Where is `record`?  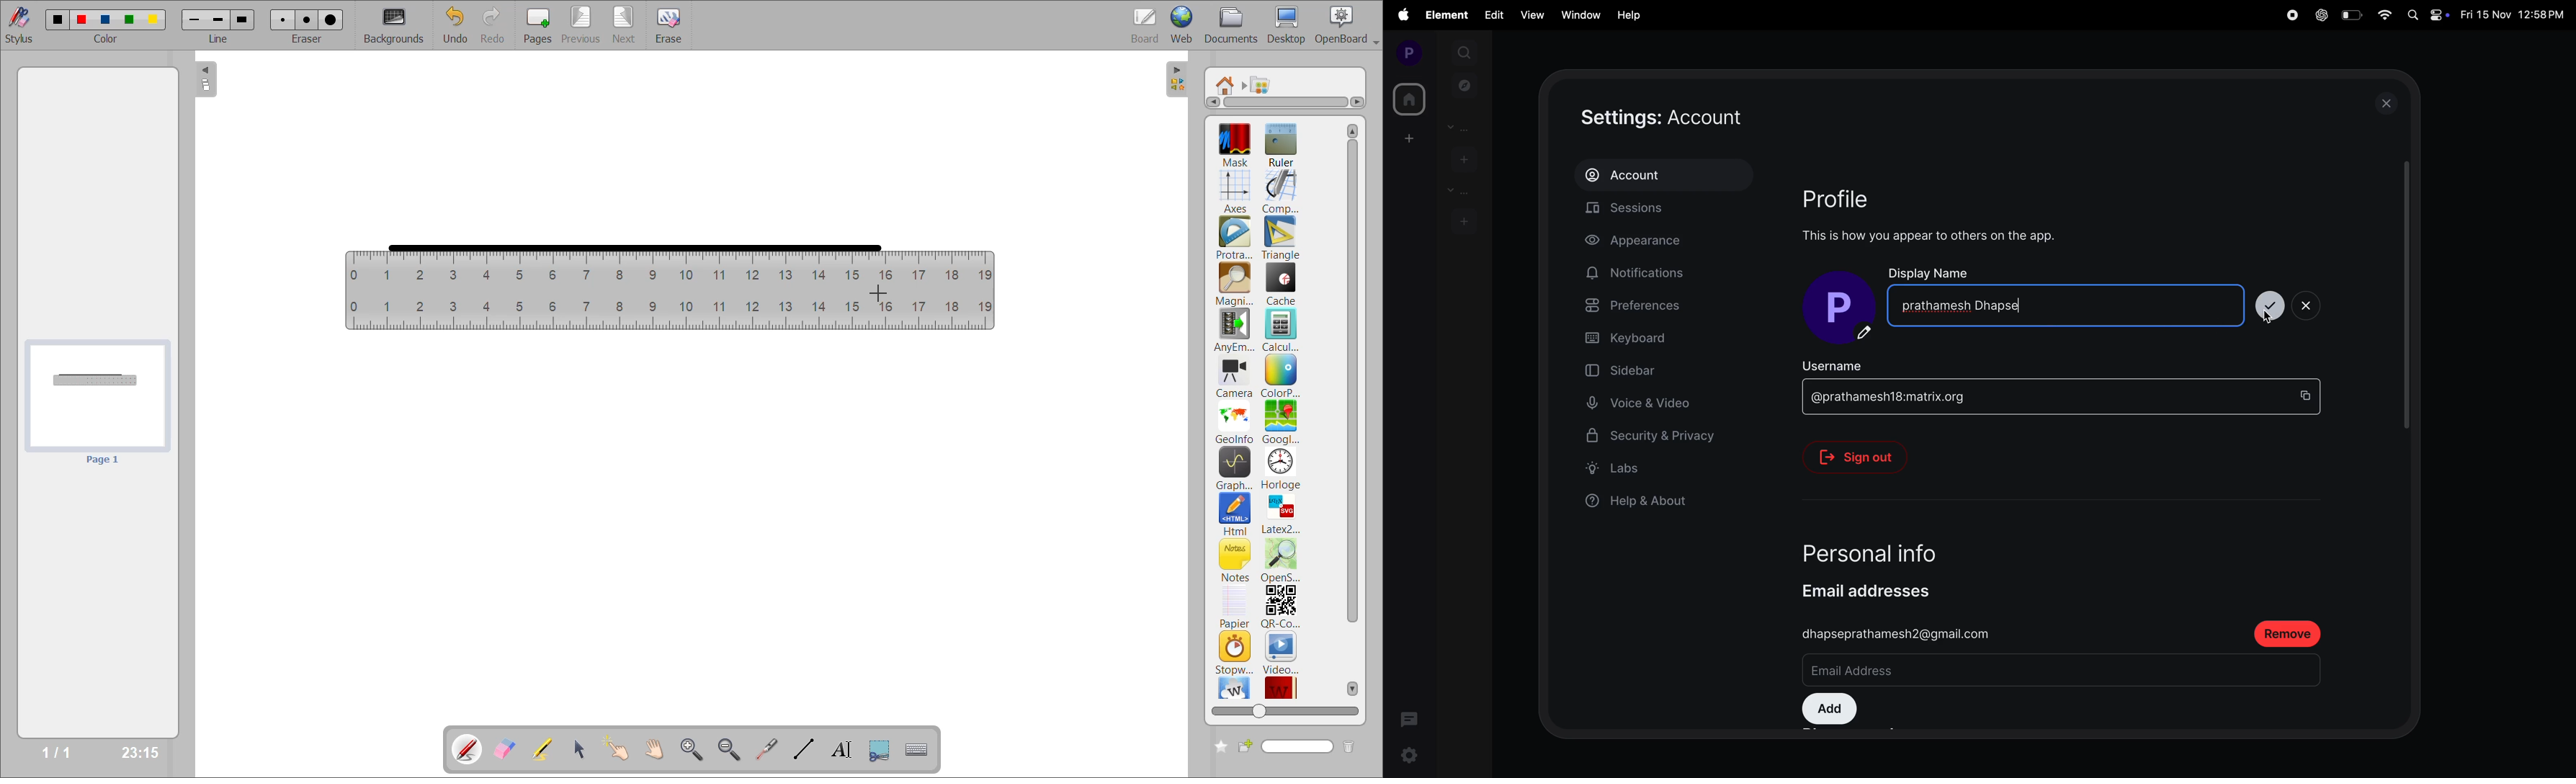
record is located at coordinates (2290, 15).